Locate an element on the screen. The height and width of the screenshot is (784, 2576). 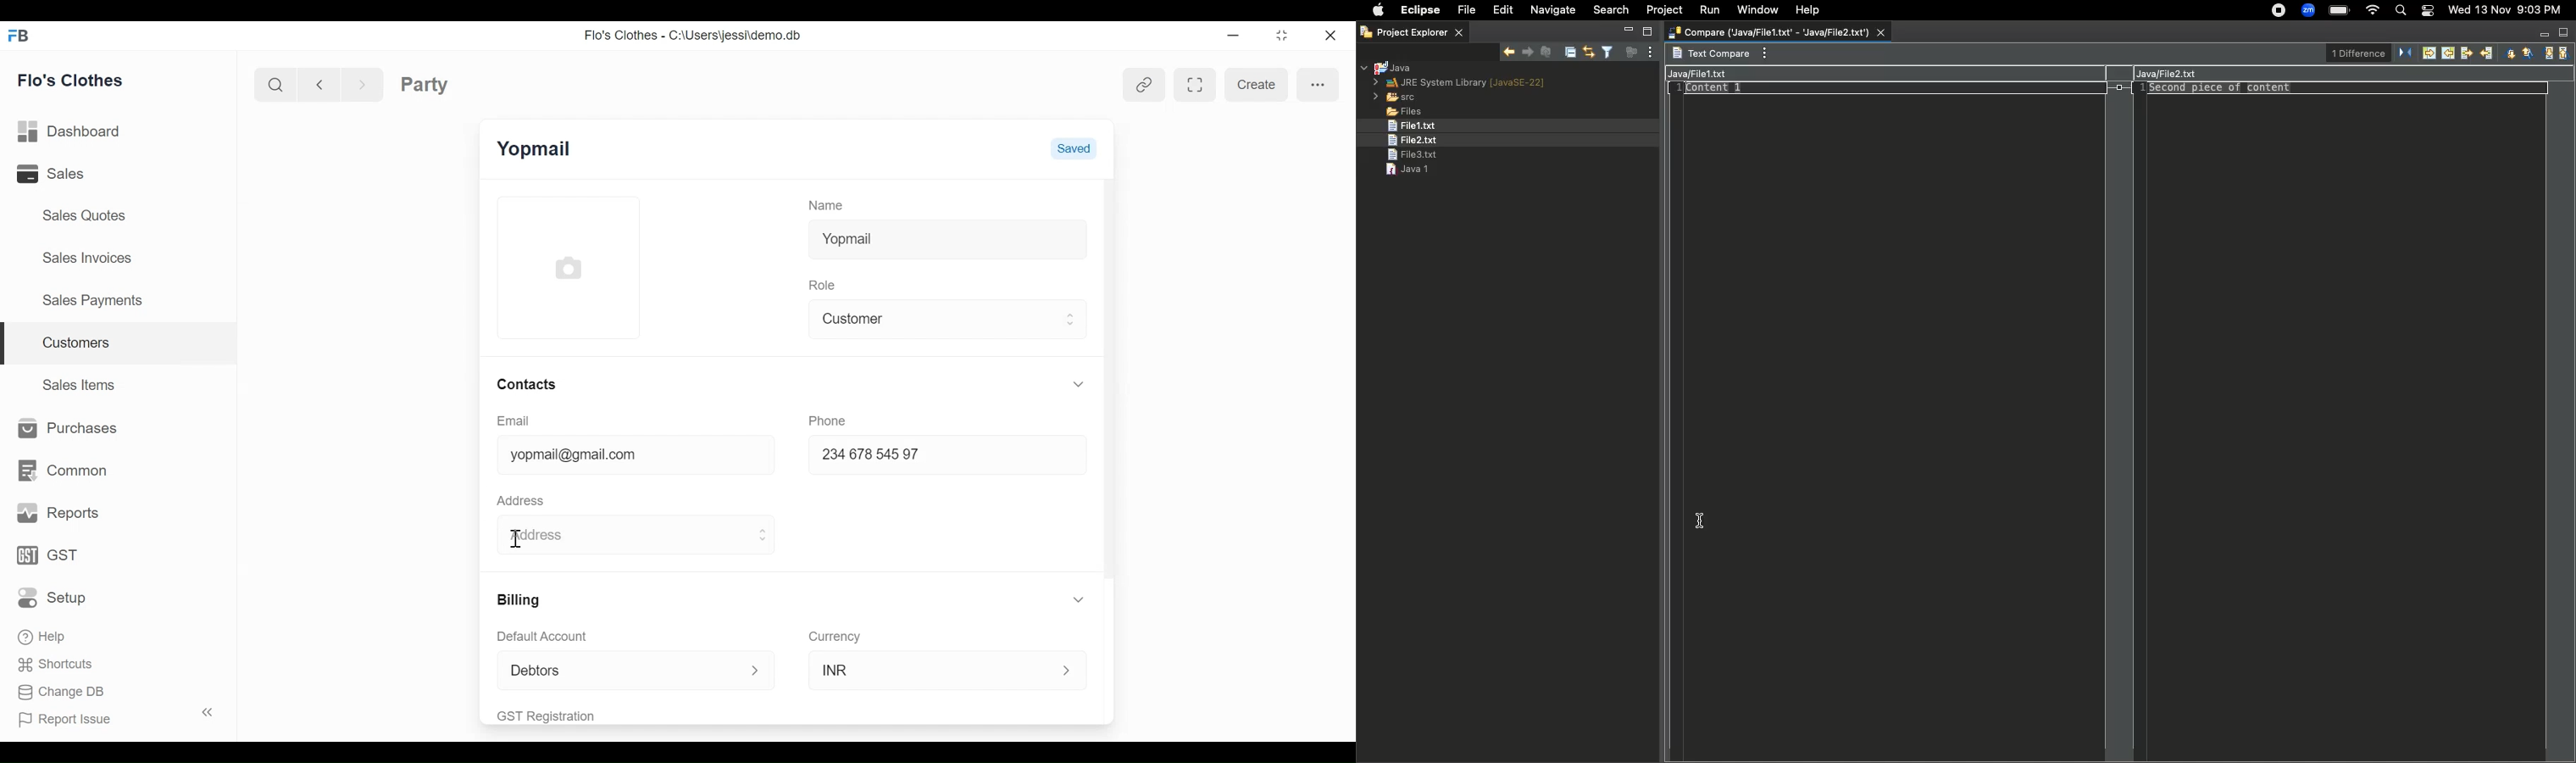
Content 1 is located at coordinates (1720, 90).